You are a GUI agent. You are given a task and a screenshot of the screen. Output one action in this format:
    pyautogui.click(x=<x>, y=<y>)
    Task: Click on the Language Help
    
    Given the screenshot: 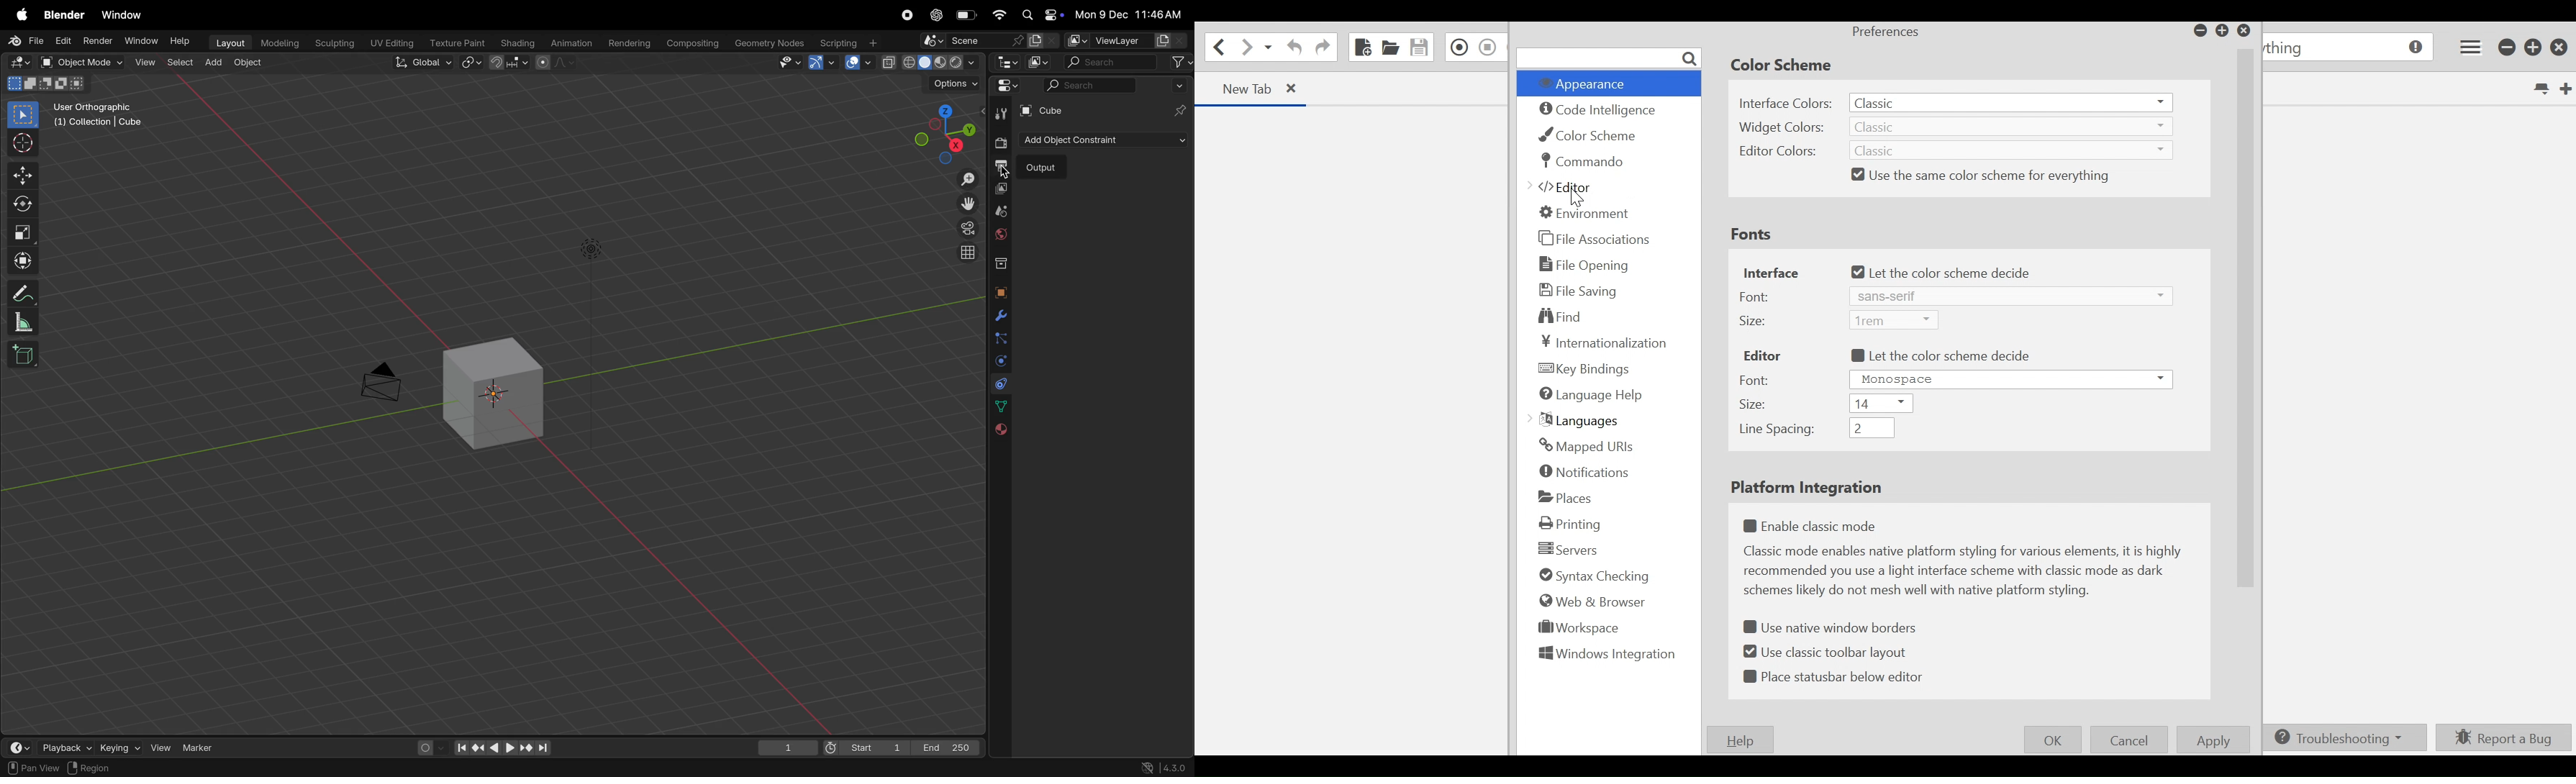 What is the action you would take?
    pyautogui.click(x=1591, y=394)
    